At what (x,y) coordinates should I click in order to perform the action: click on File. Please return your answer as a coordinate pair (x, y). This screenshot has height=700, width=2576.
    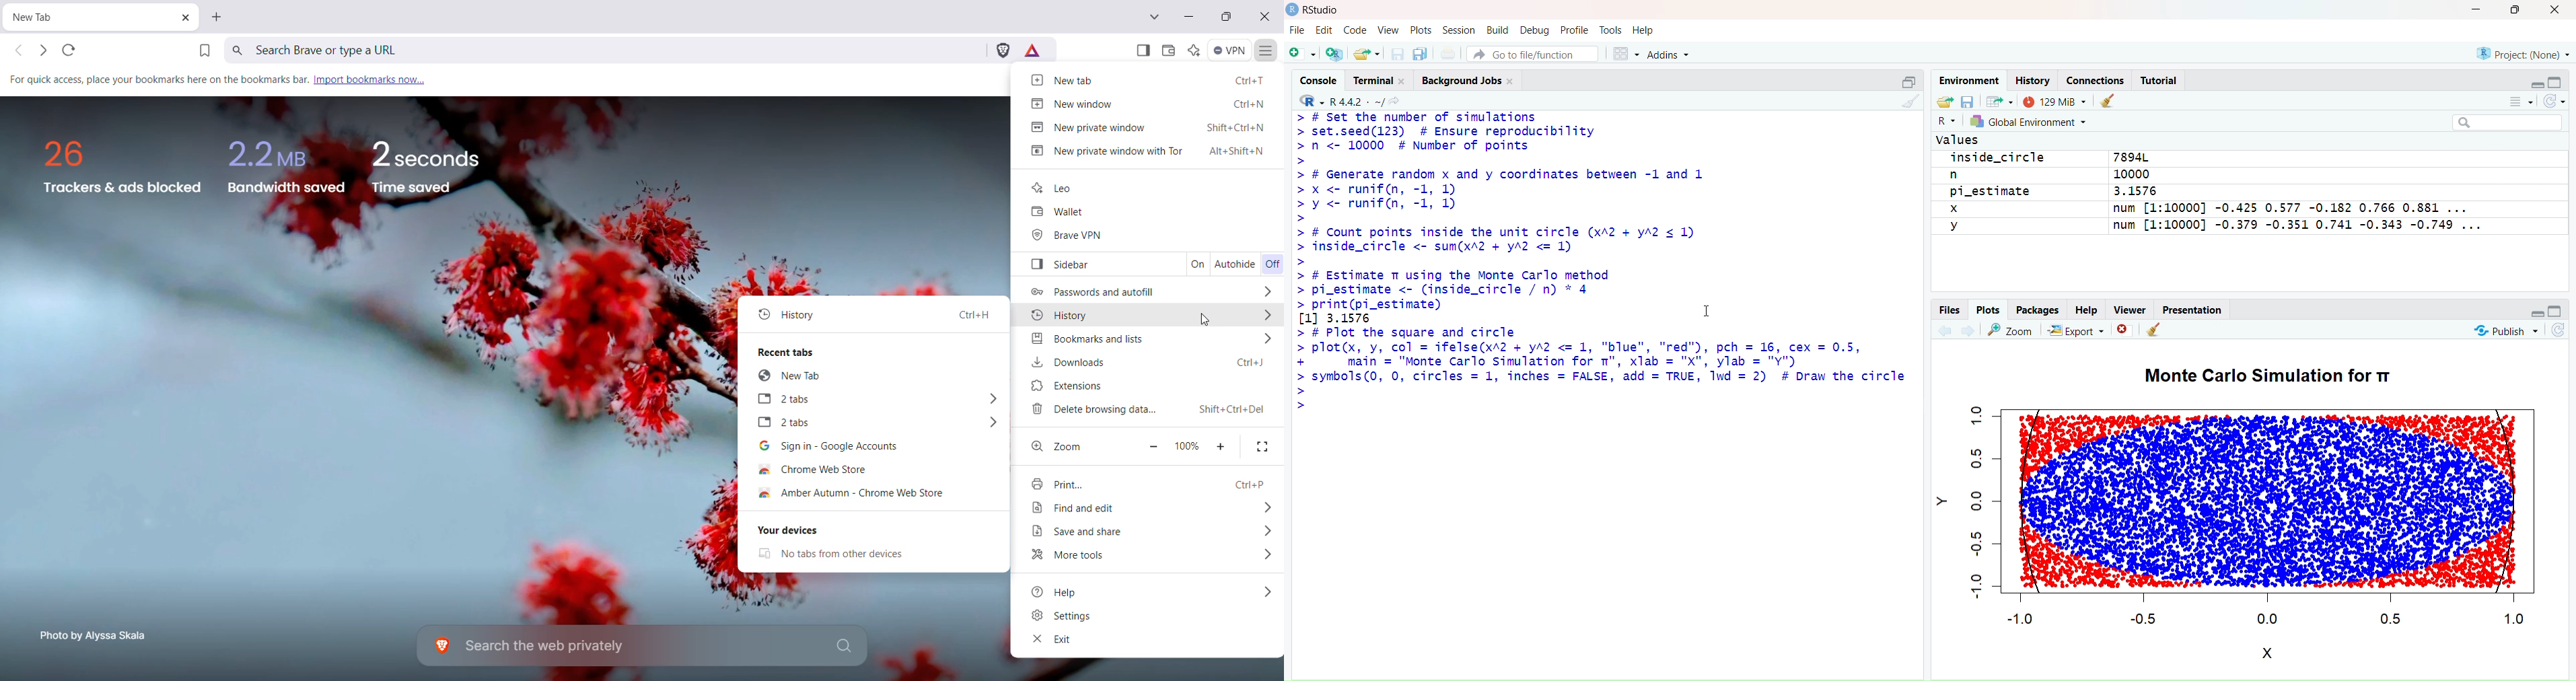
    Looking at the image, I should click on (1299, 30).